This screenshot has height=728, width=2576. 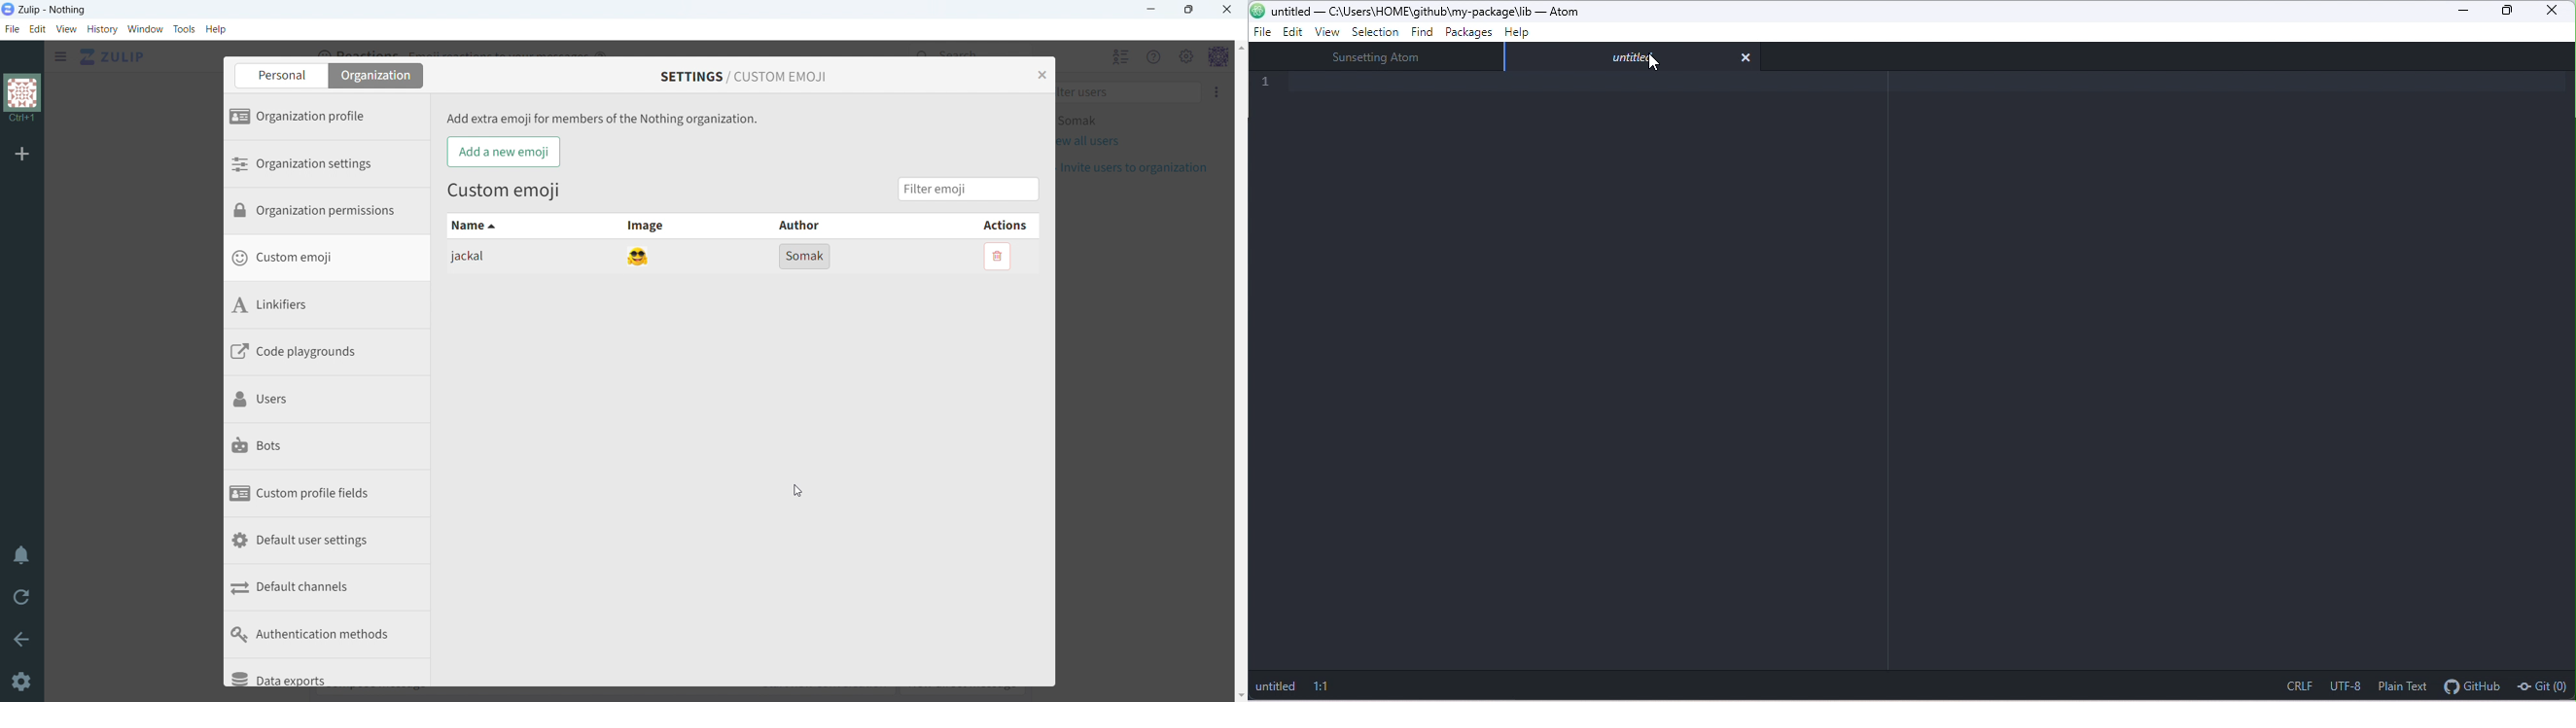 I want to click on filter emoji, so click(x=975, y=188).